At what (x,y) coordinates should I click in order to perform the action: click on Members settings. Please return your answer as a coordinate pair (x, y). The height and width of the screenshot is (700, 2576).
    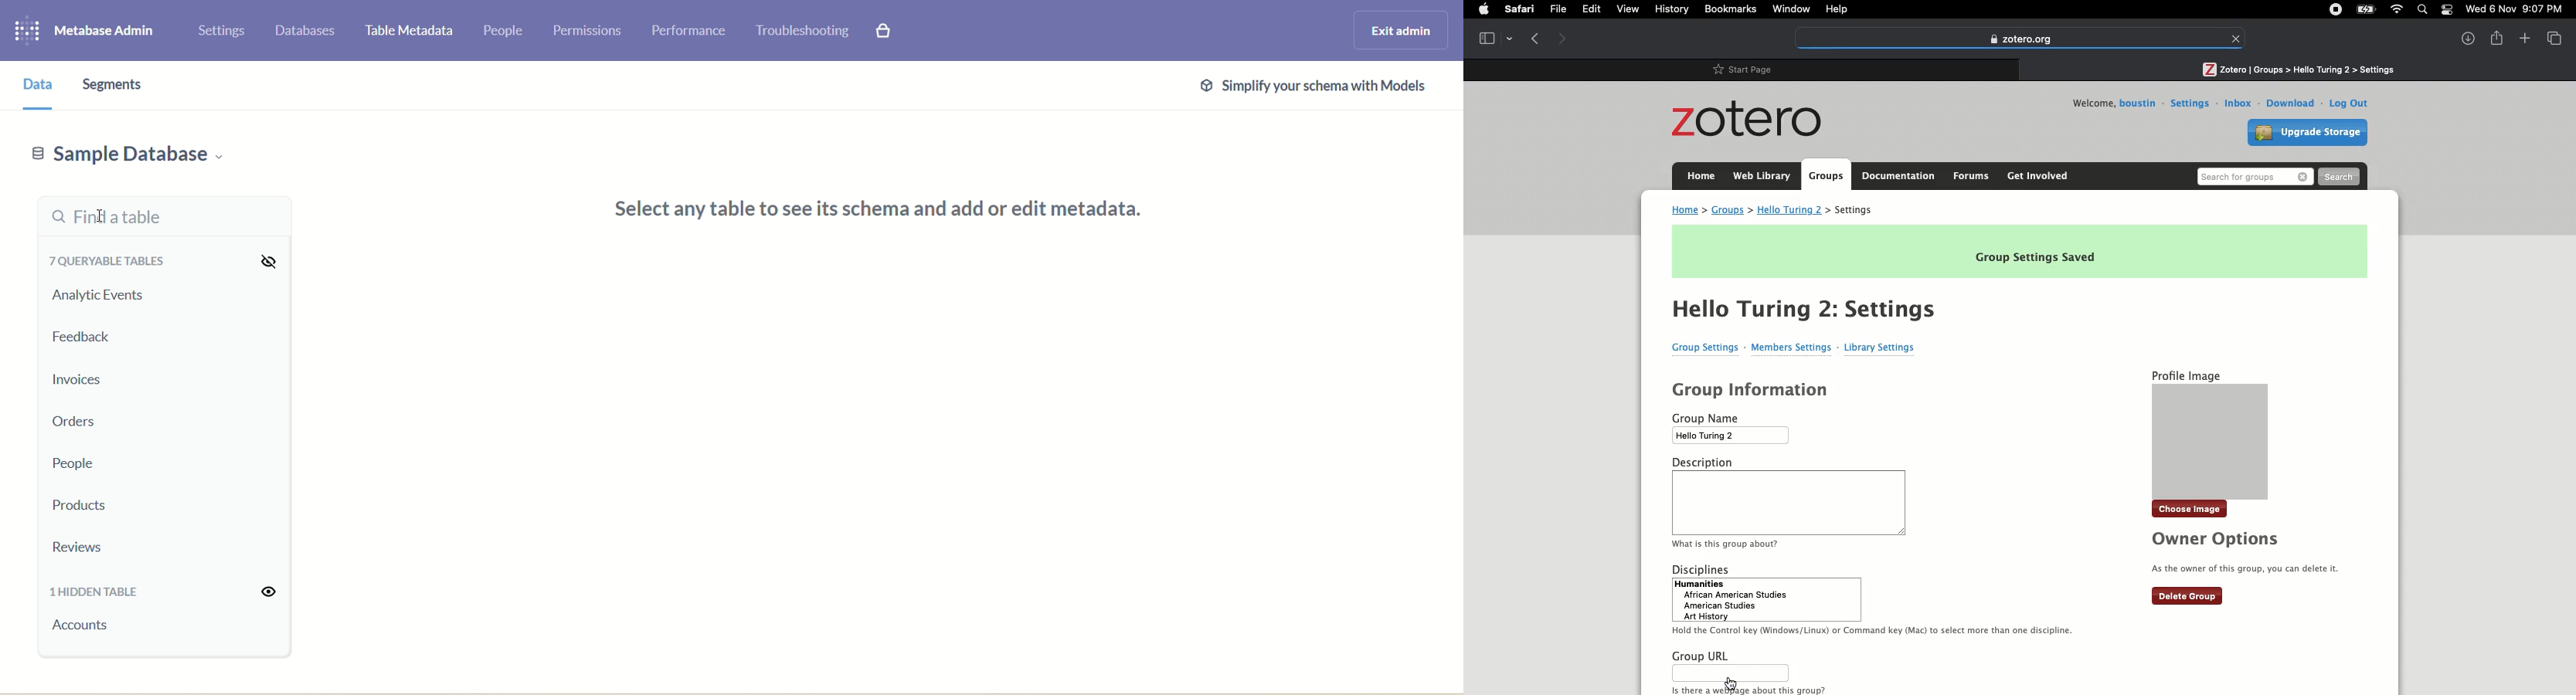
    Looking at the image, I should click on (1793, 348).